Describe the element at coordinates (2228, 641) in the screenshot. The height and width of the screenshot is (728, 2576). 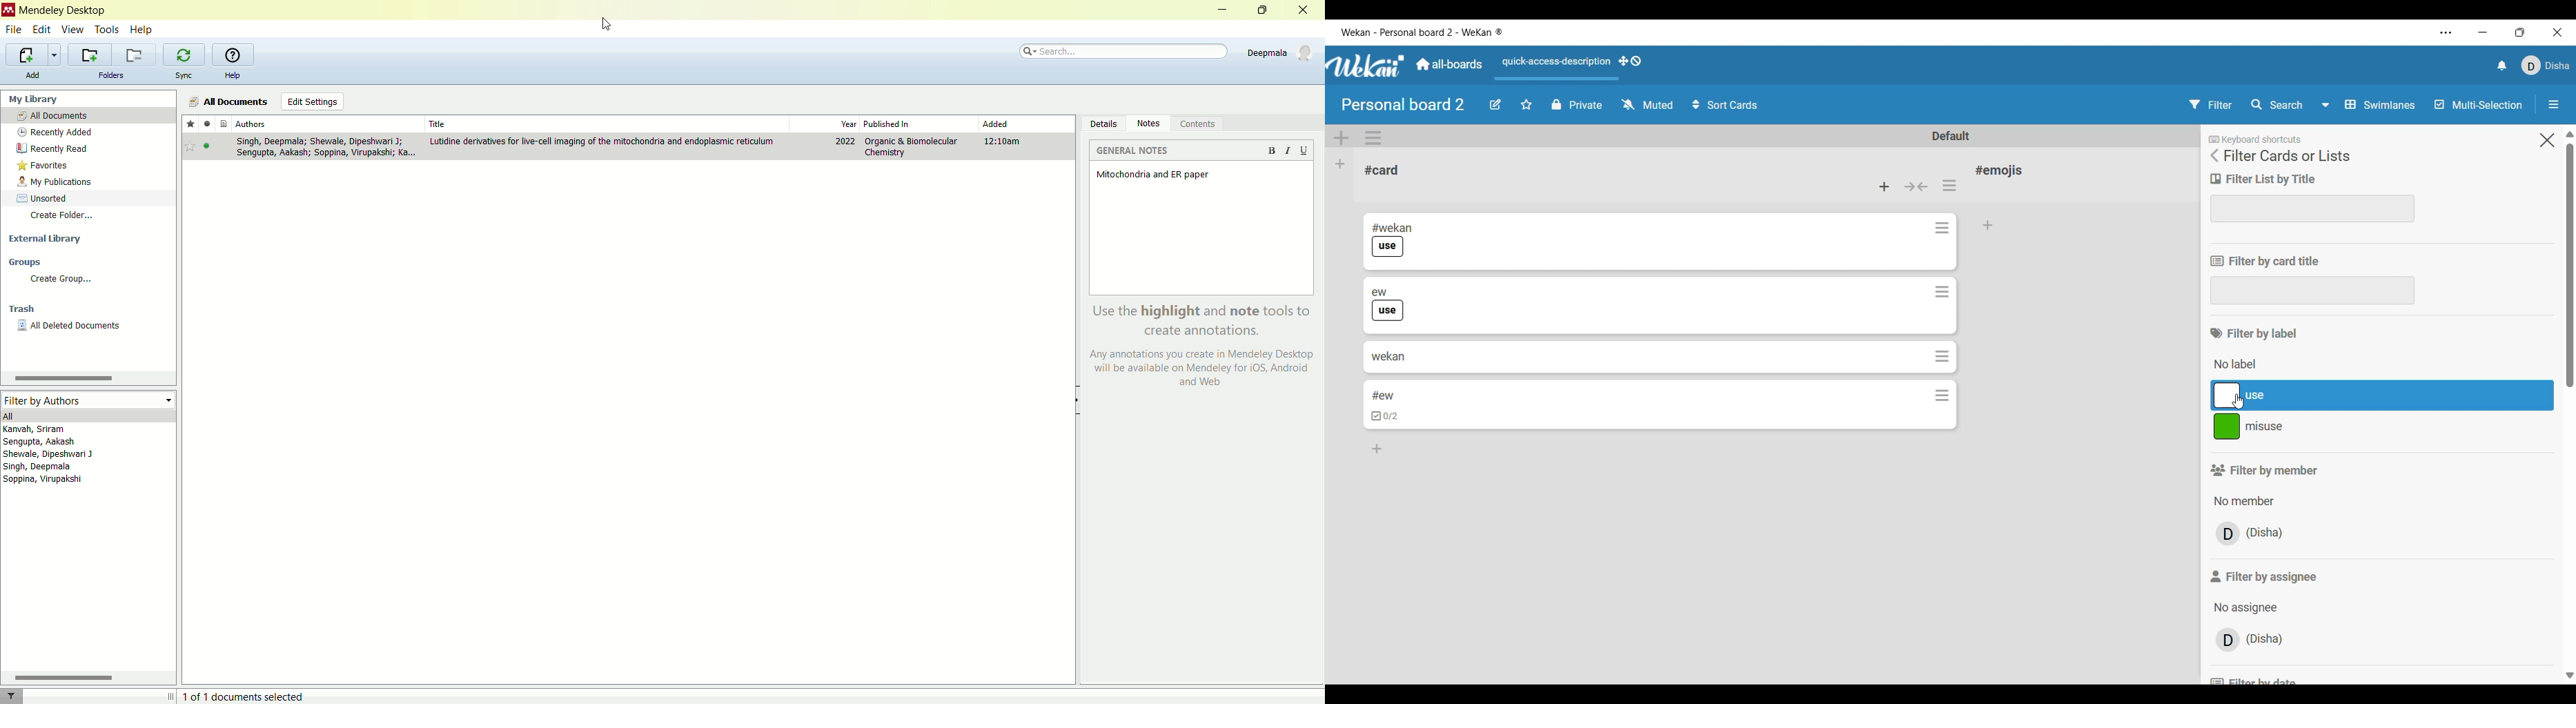
I see `avatar` at that location.